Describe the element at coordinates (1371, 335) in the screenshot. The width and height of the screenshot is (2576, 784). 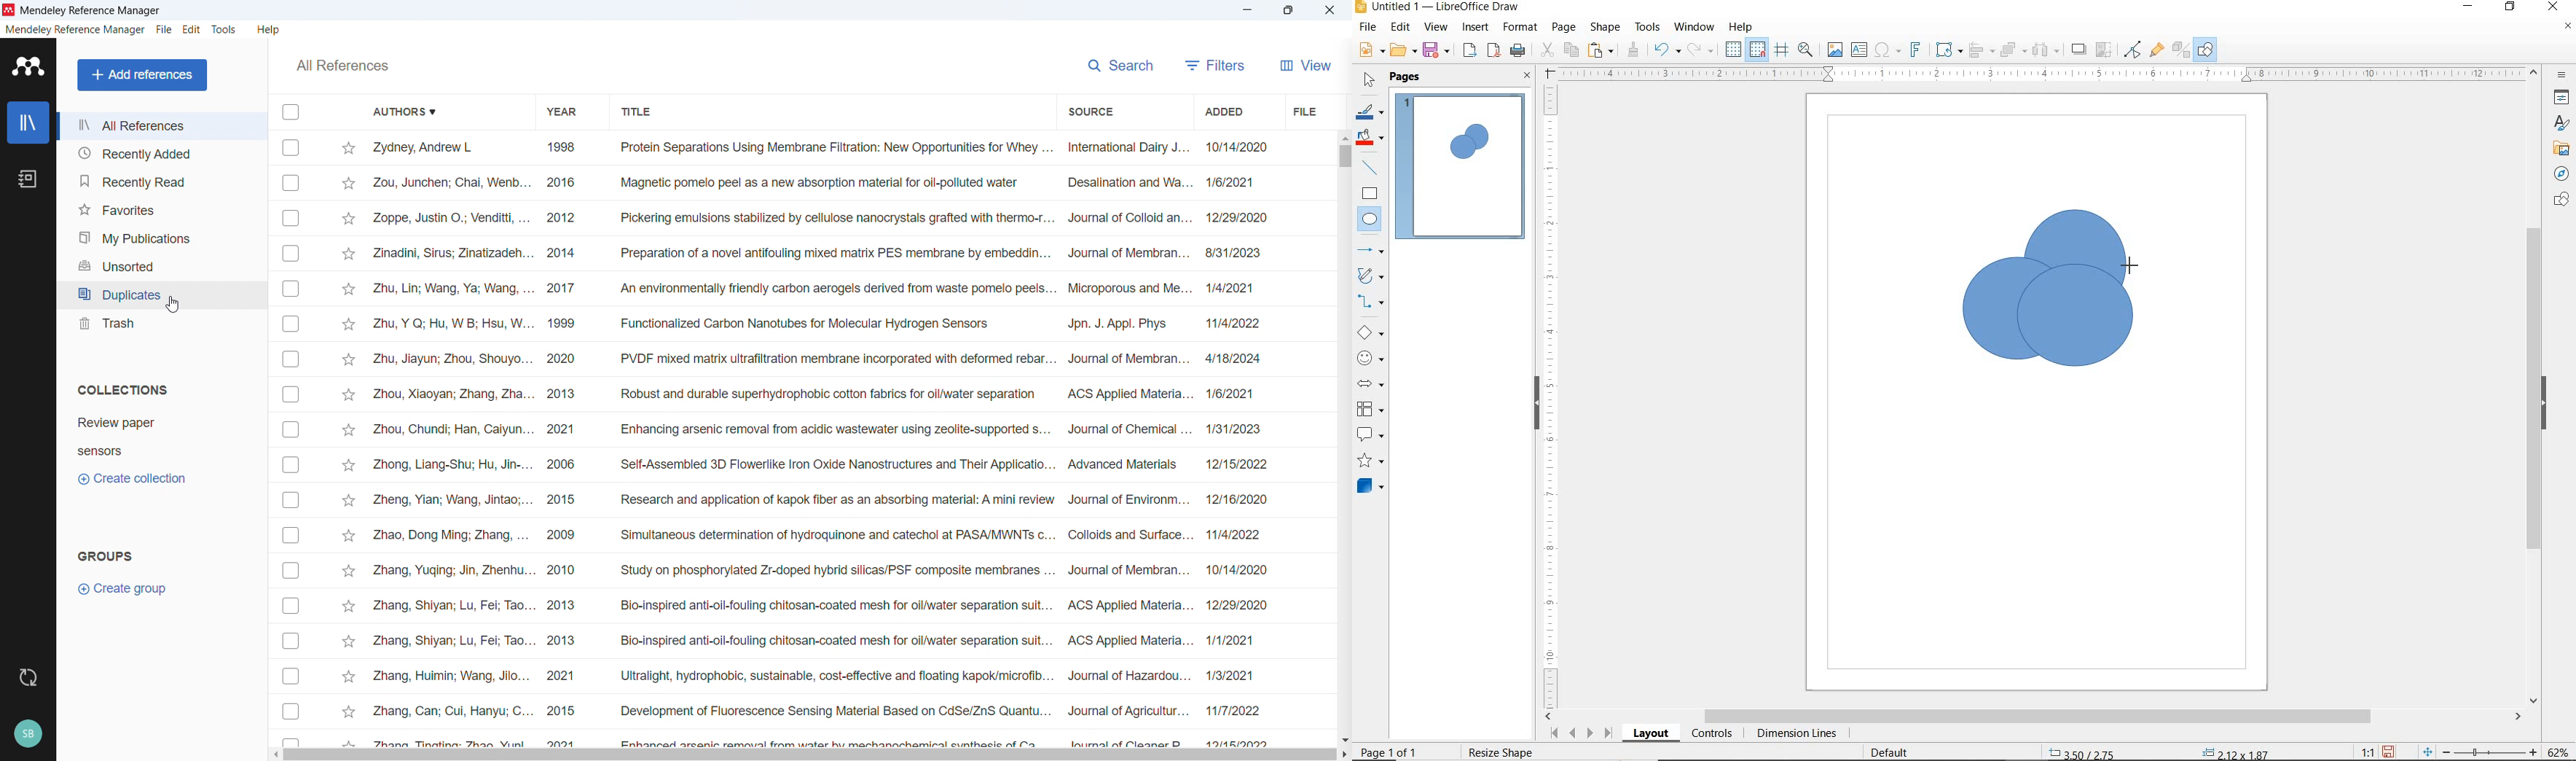
I see `BASIC SHAPES` at that location.